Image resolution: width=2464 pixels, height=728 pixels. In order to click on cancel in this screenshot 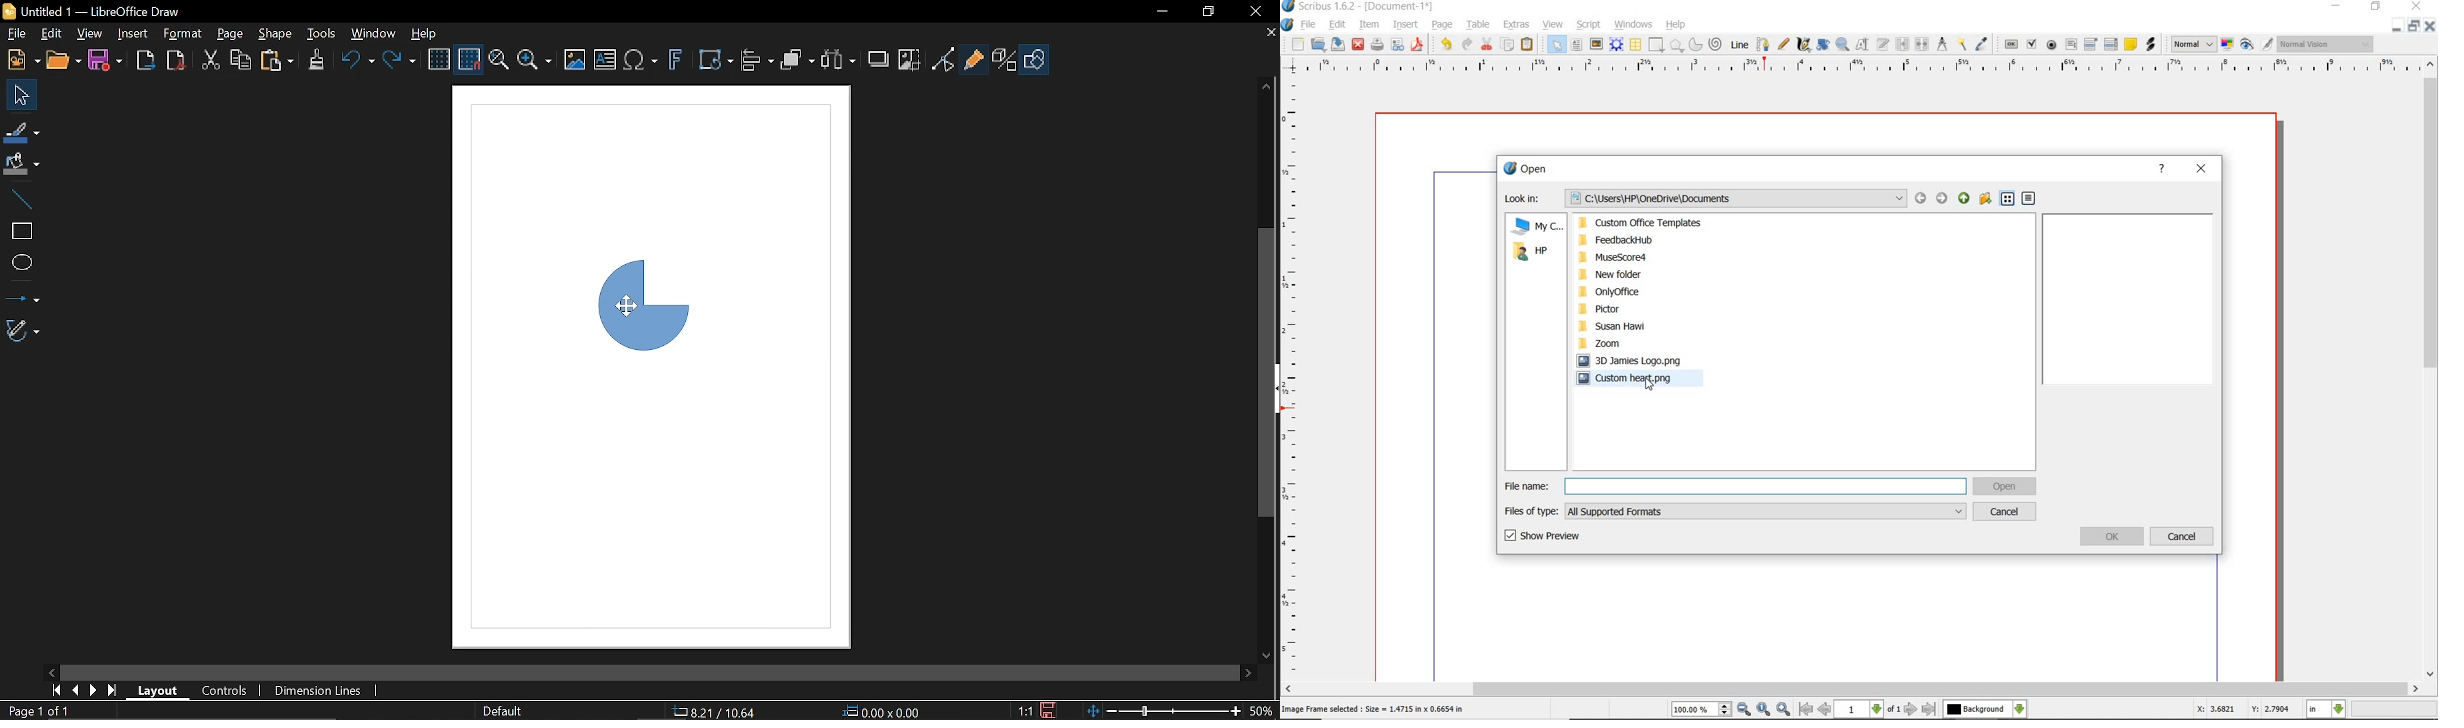, I will do `click(2184, 537)`.